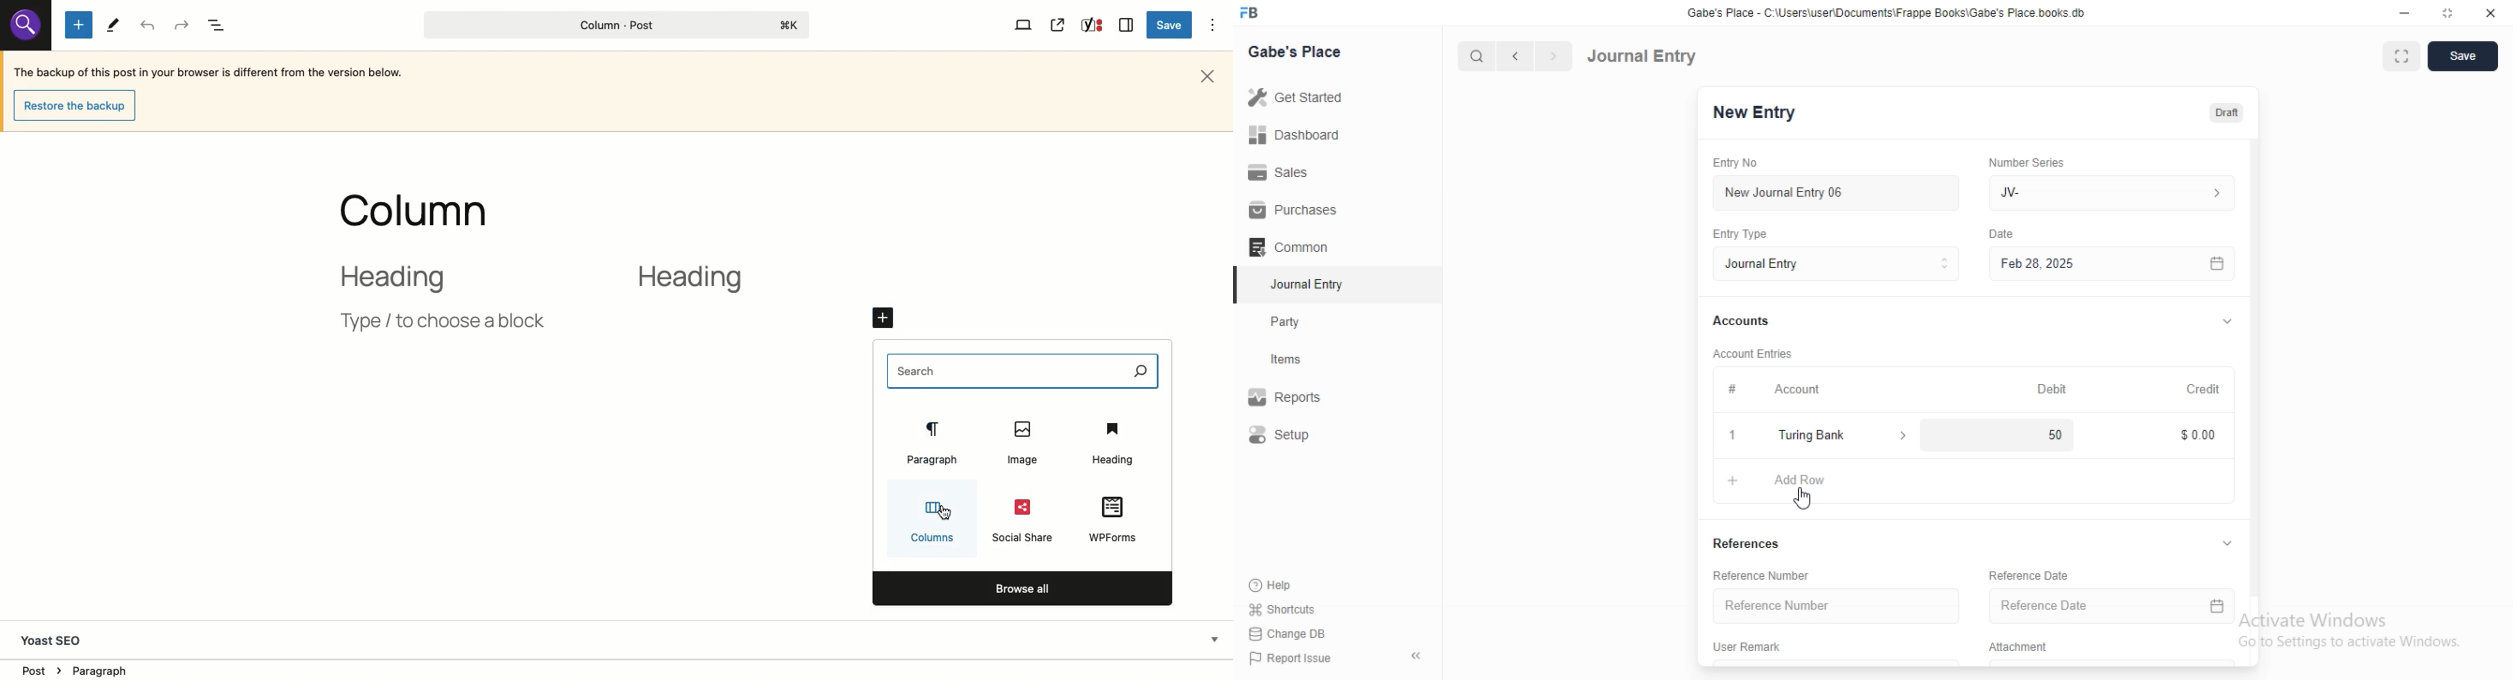 This screenshot has width=2520, height=700. Describe the element at coordinates (1761, 352) in the screenshot. I see `‘Account Entries.` at that location.